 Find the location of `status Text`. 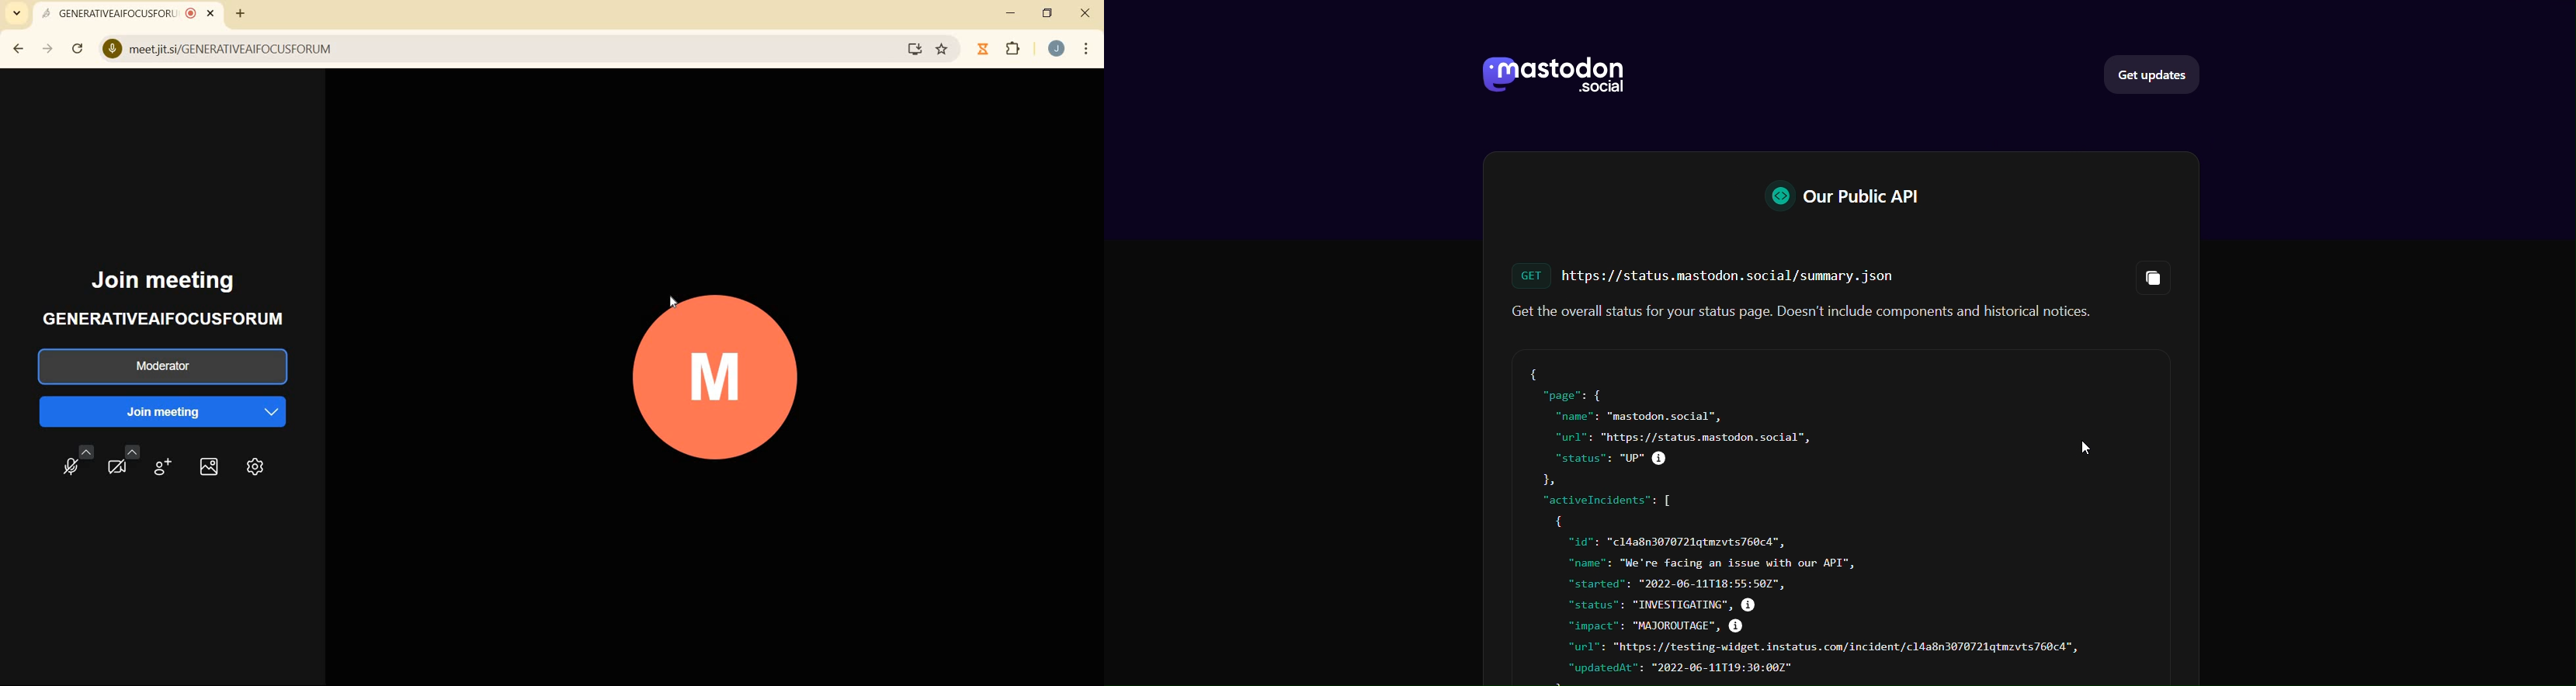

status Text is located at coordinates (1797, 314).